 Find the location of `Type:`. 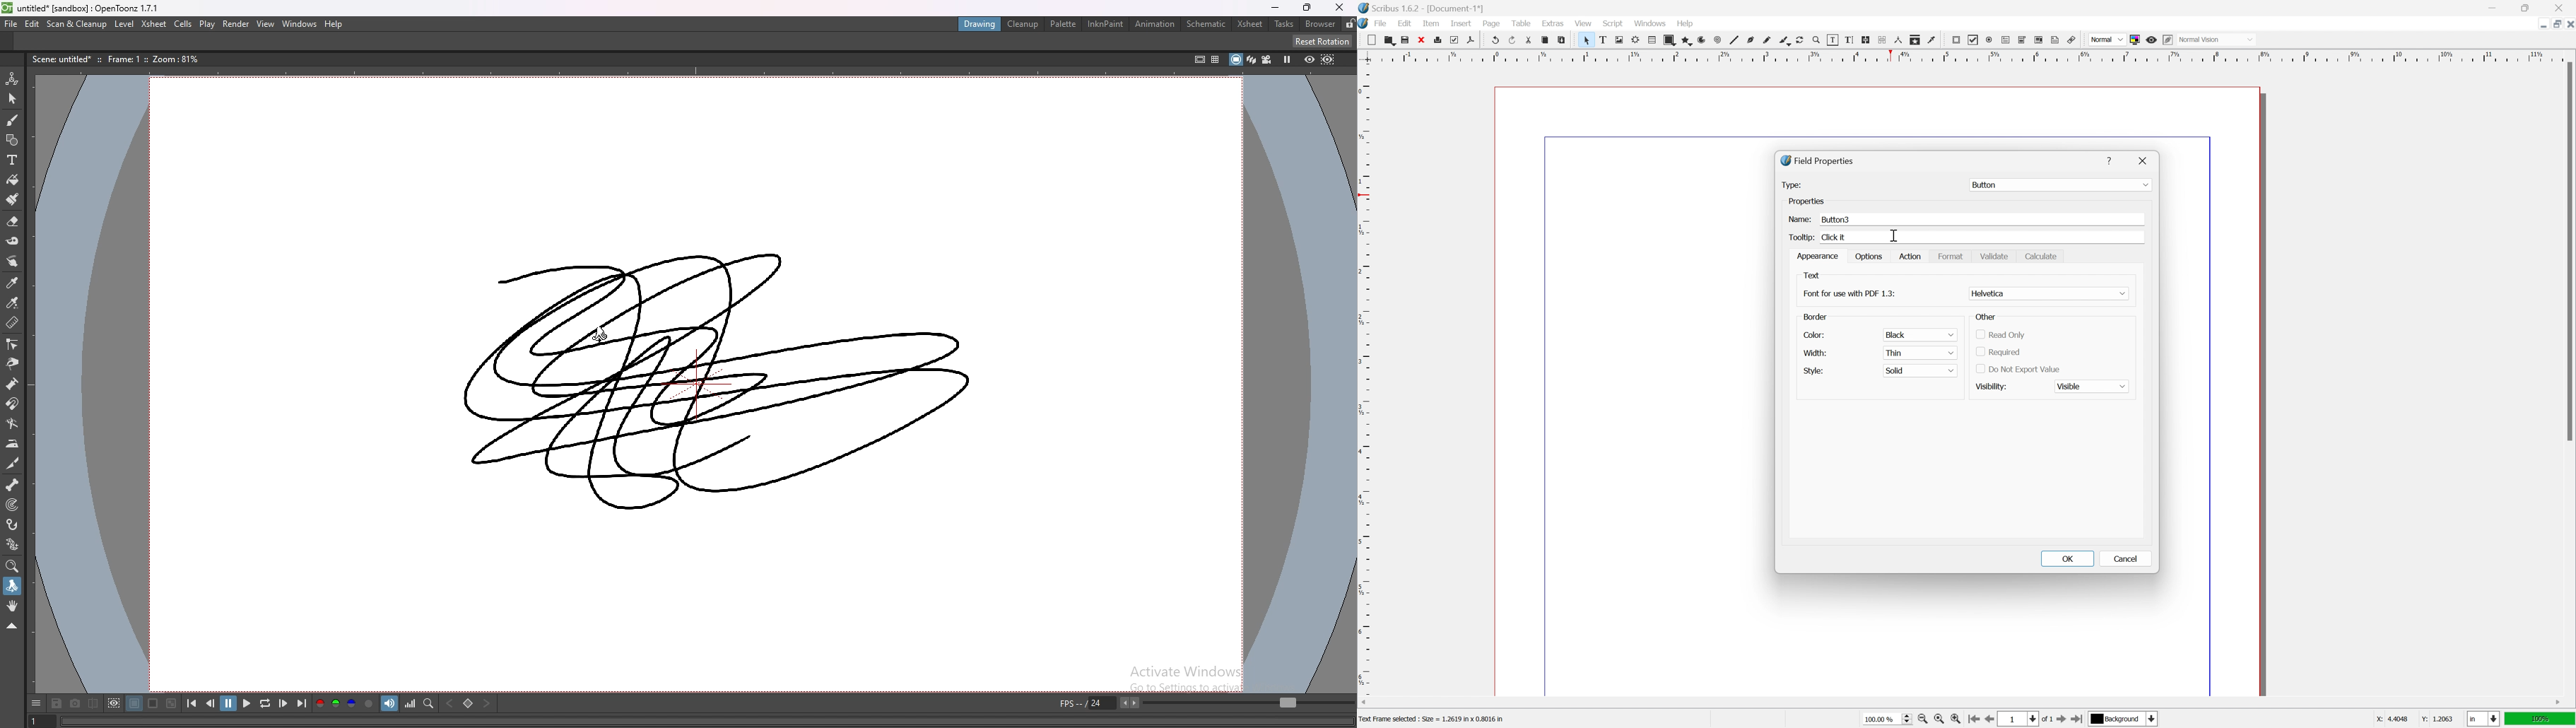

Type: is located at coordinates (1789, 184).